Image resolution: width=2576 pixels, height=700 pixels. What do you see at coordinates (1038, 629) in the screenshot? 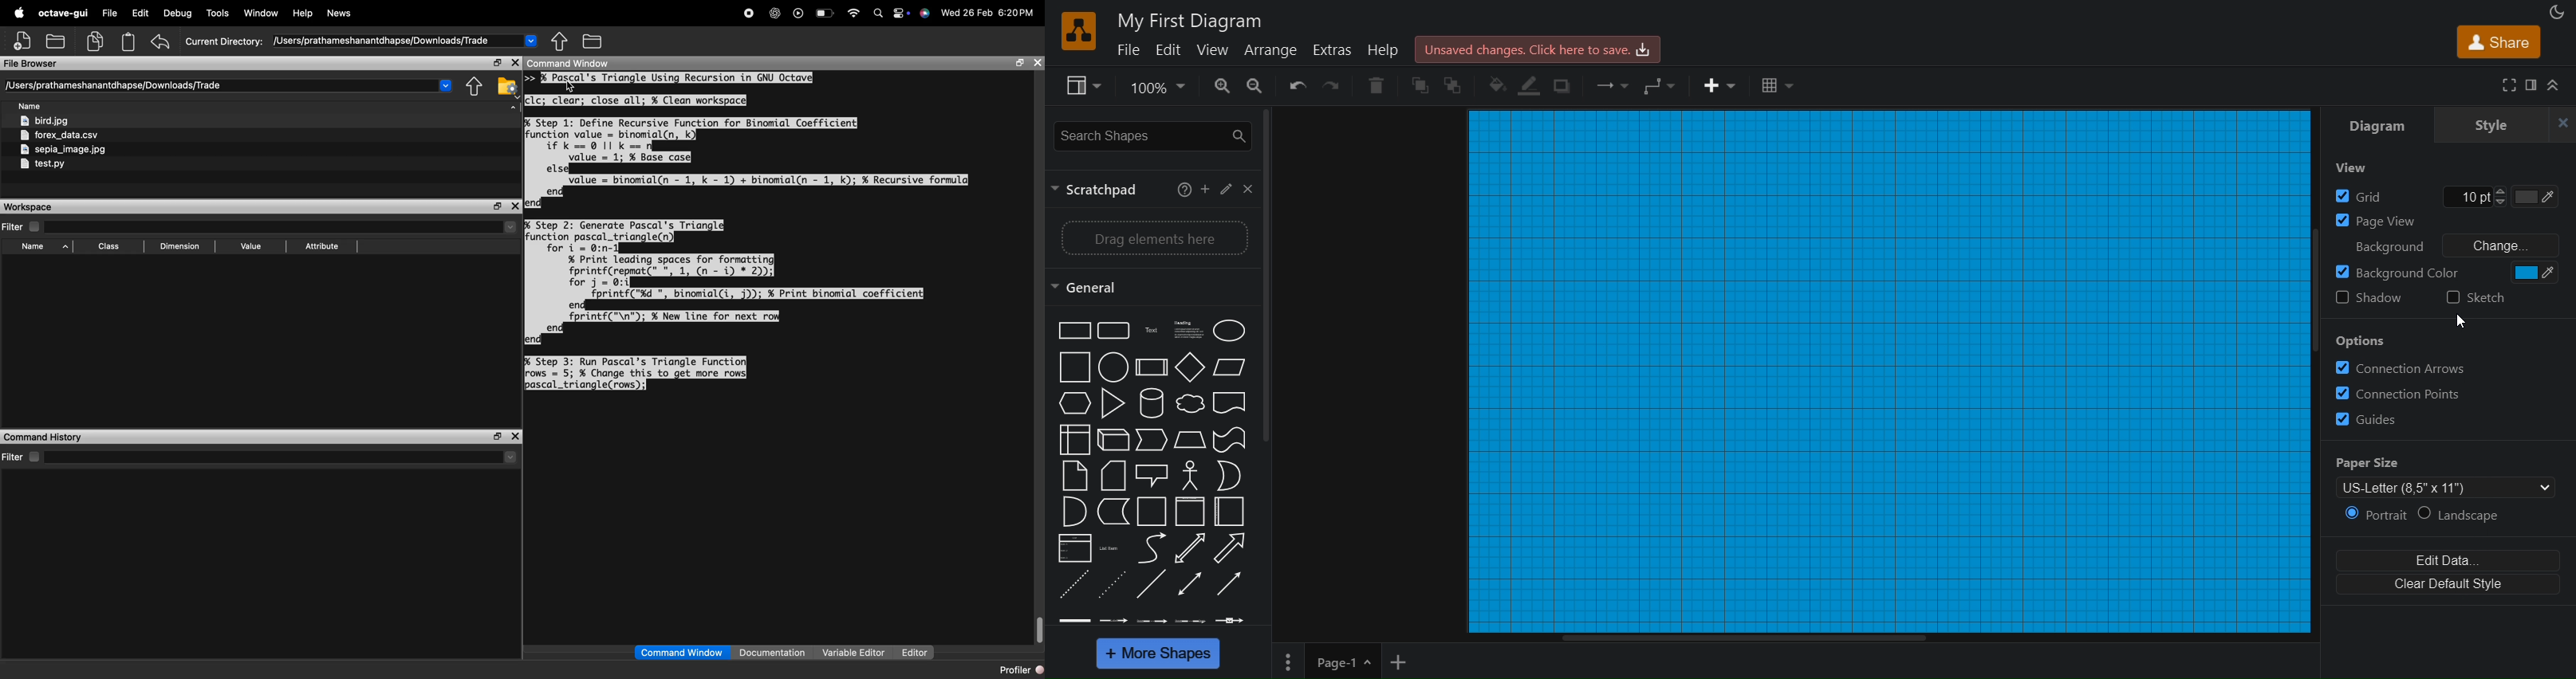
I see `scroll bar` at bounding box center [1038, 629].